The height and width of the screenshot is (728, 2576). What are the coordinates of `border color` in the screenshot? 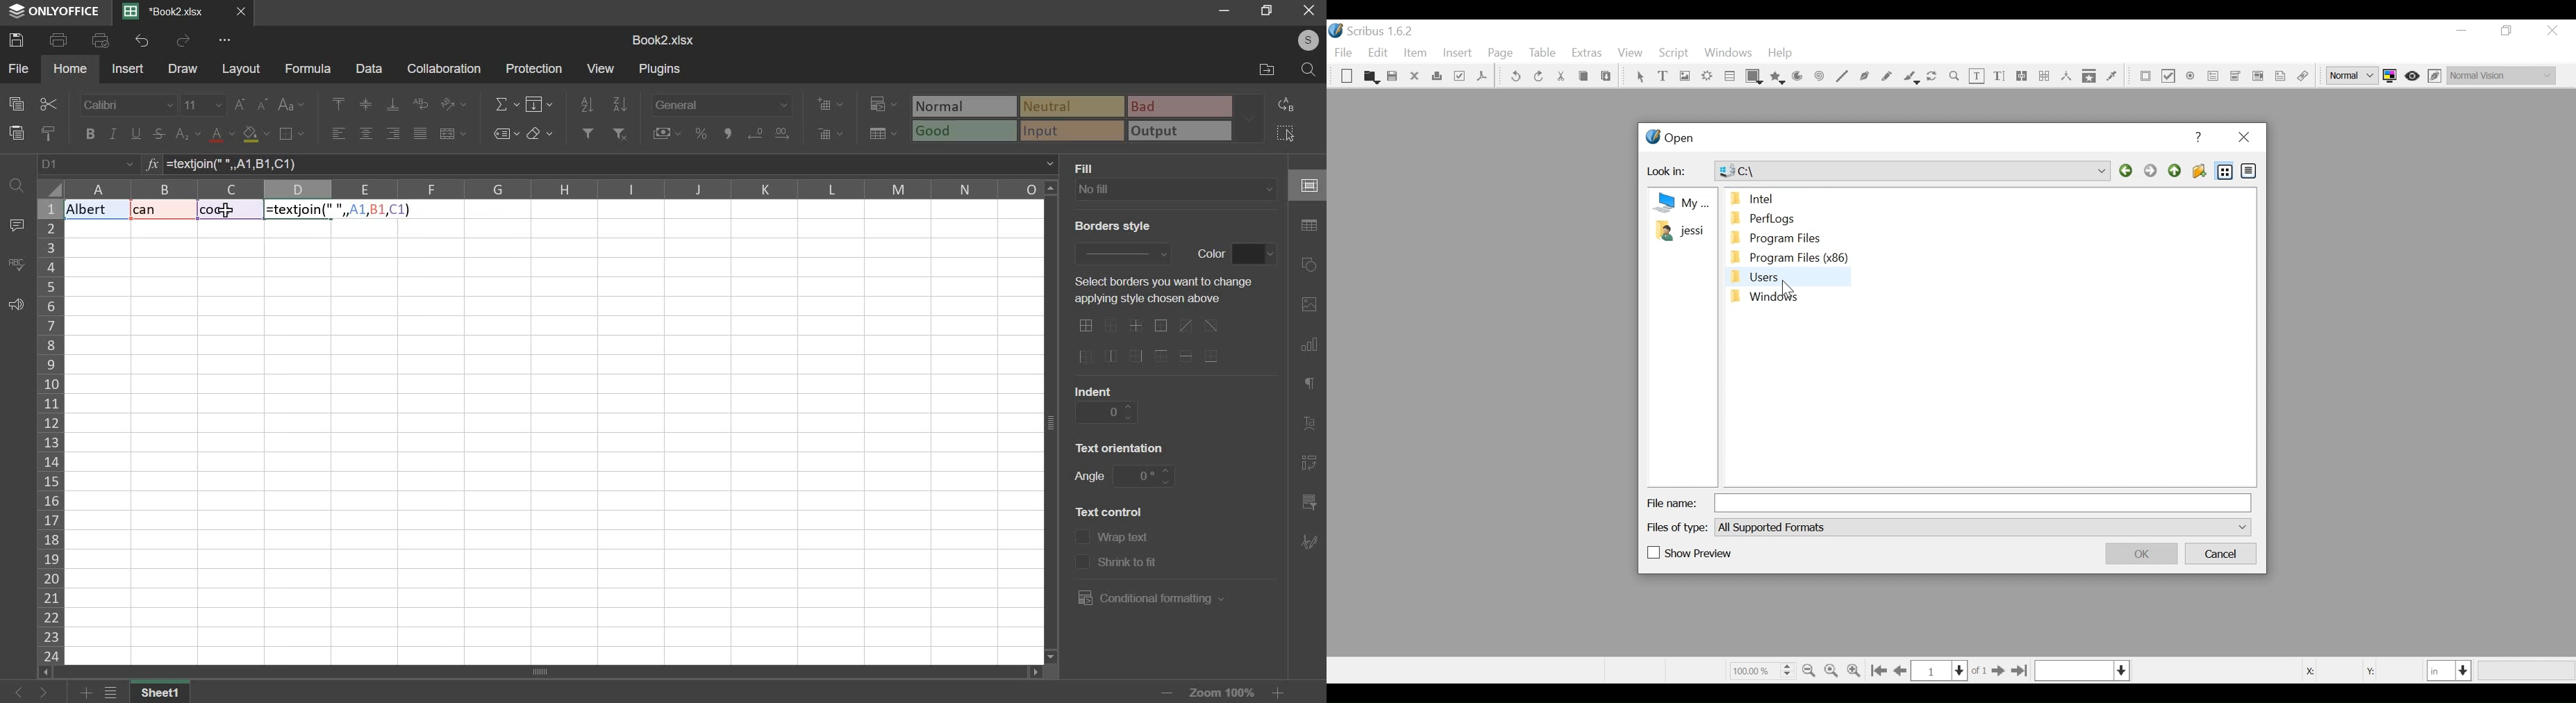 It's located at (1254, 254).